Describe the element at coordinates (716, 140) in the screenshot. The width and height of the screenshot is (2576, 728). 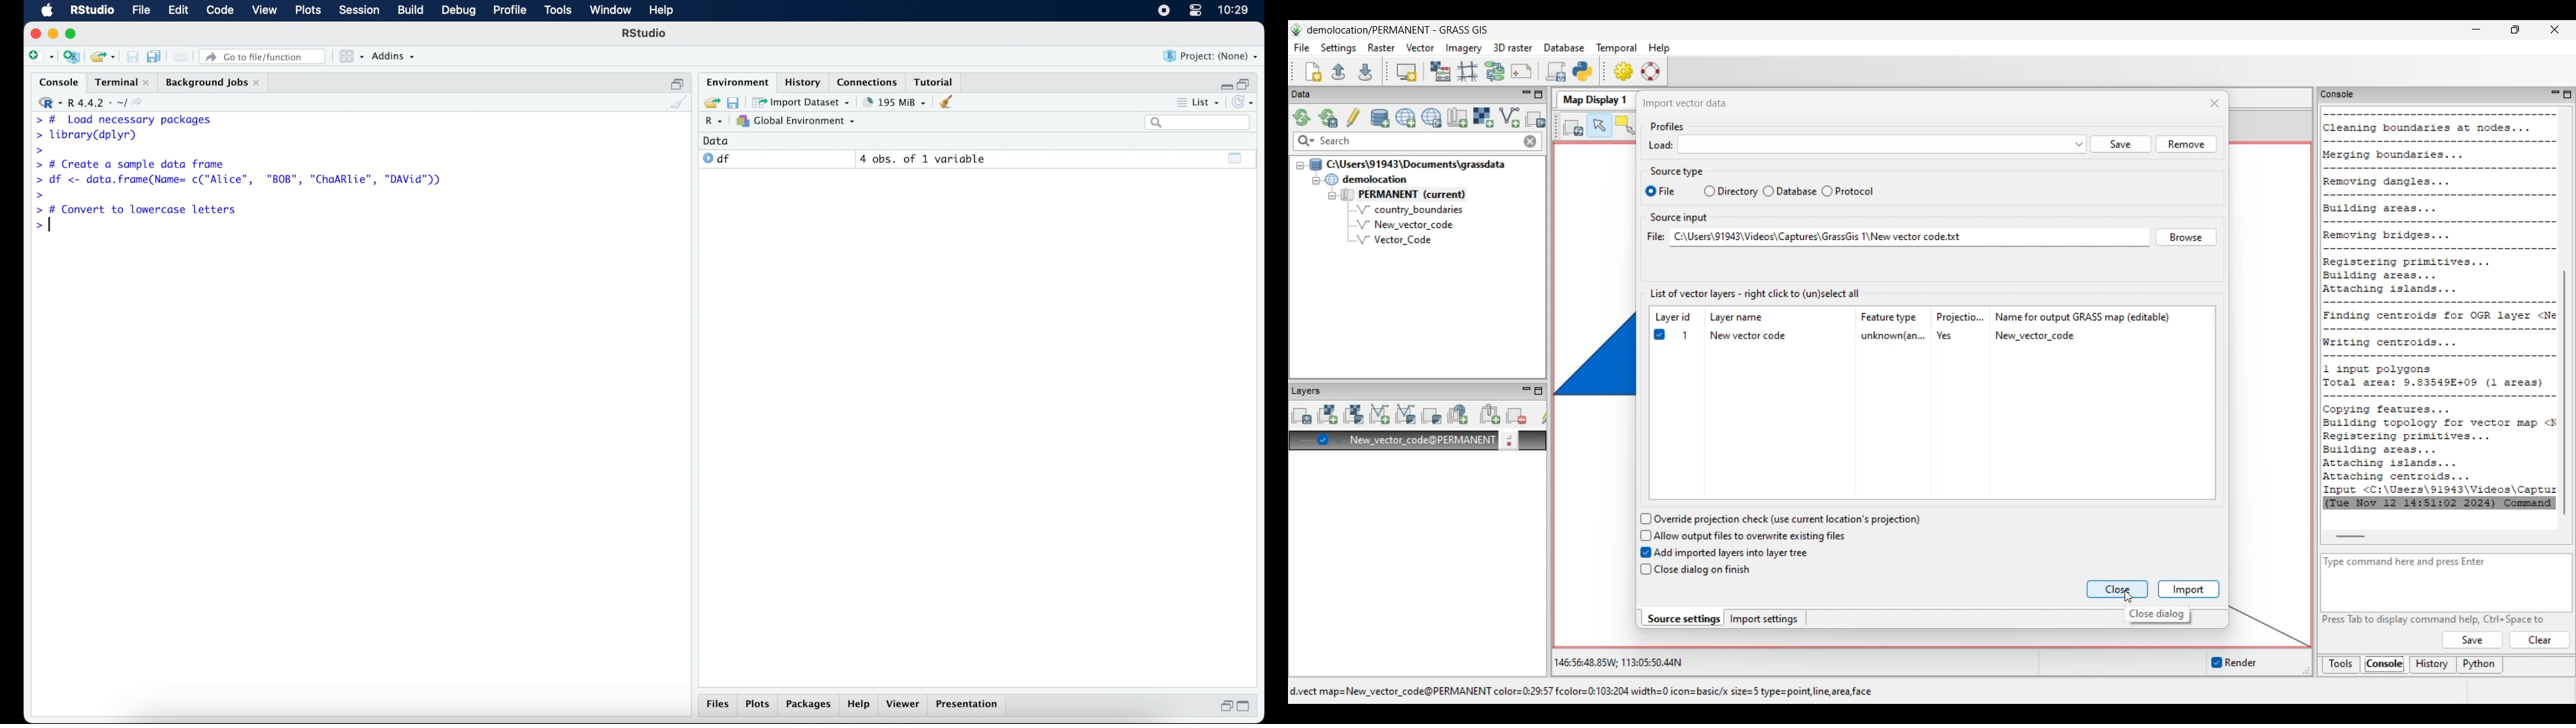
I see `date` at that location.